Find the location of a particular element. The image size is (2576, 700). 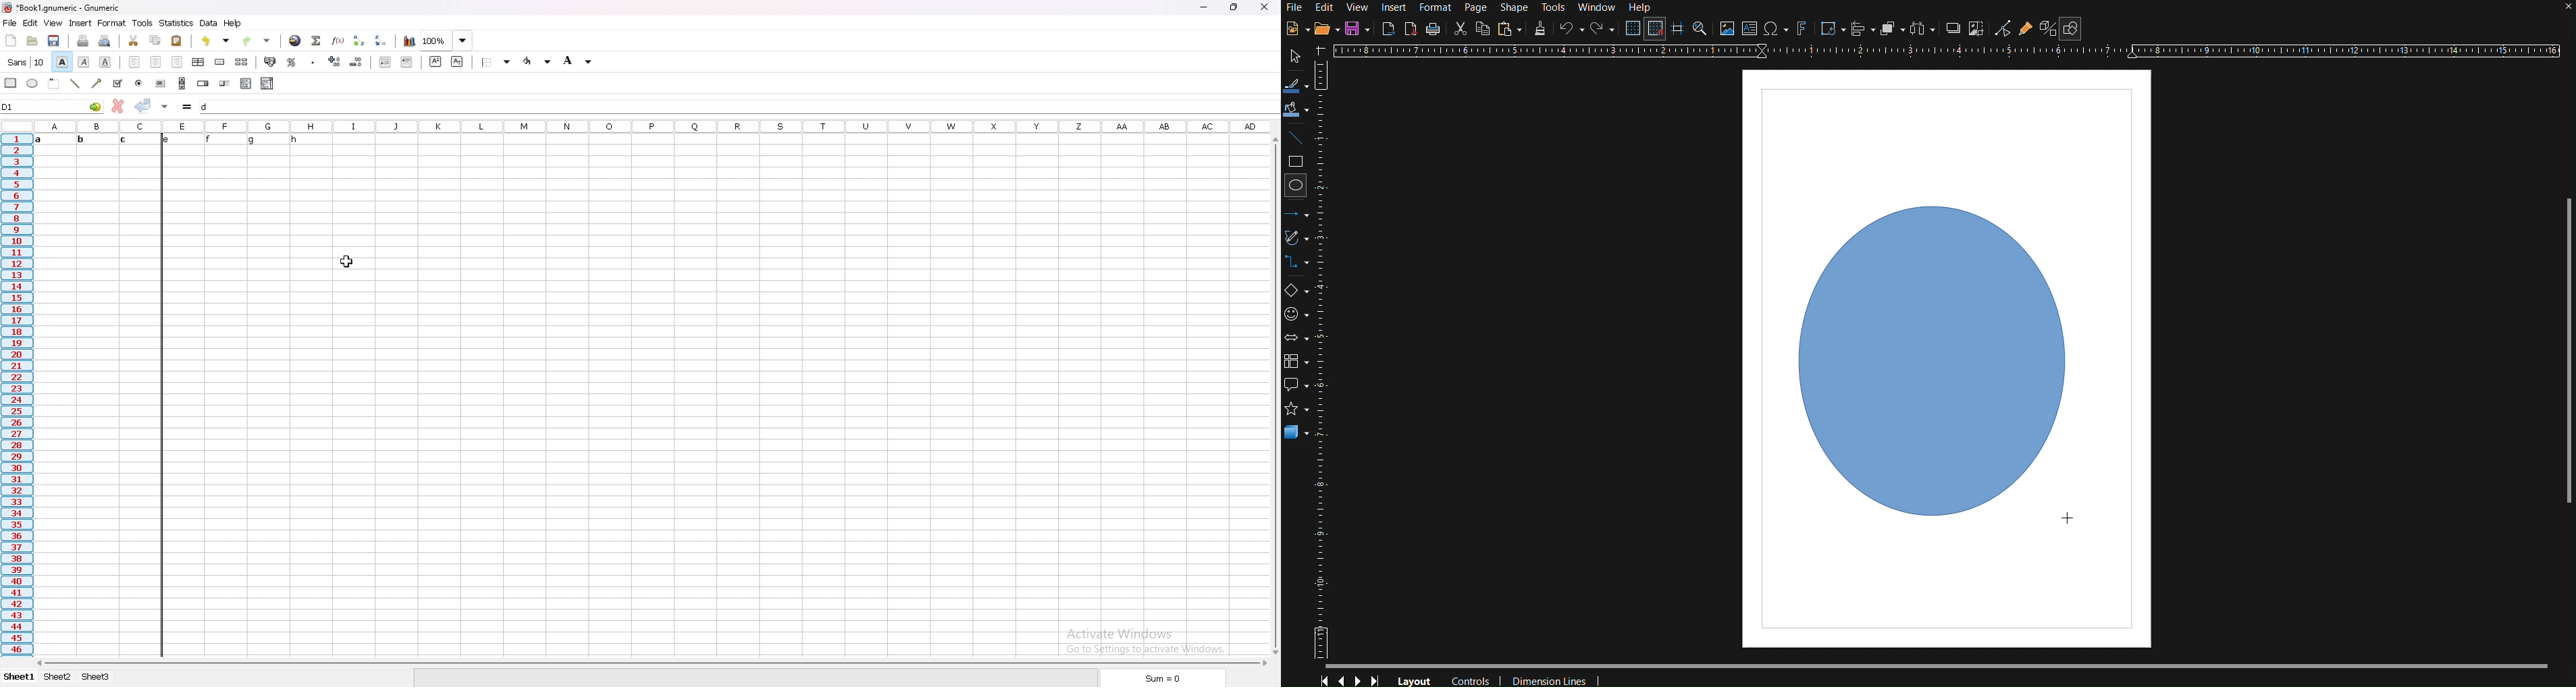

Show Draw Functions is located at coordinates (2070, 29).